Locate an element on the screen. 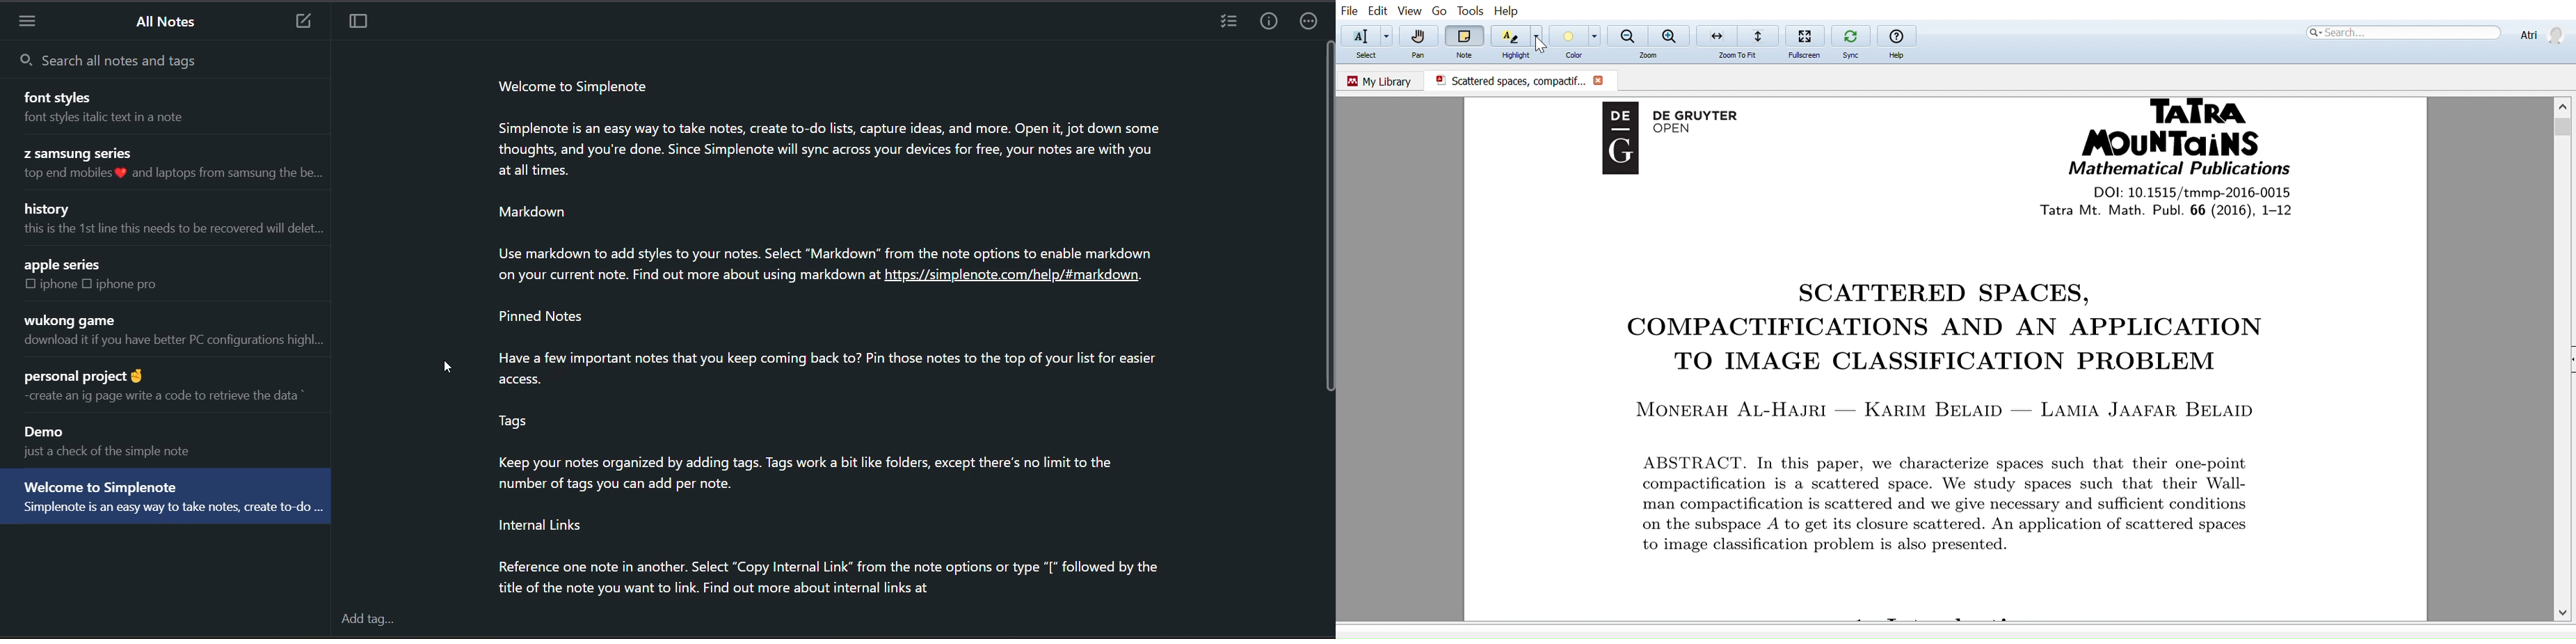  SCATTERED SPACES, is located at coordinates (1945, 292).